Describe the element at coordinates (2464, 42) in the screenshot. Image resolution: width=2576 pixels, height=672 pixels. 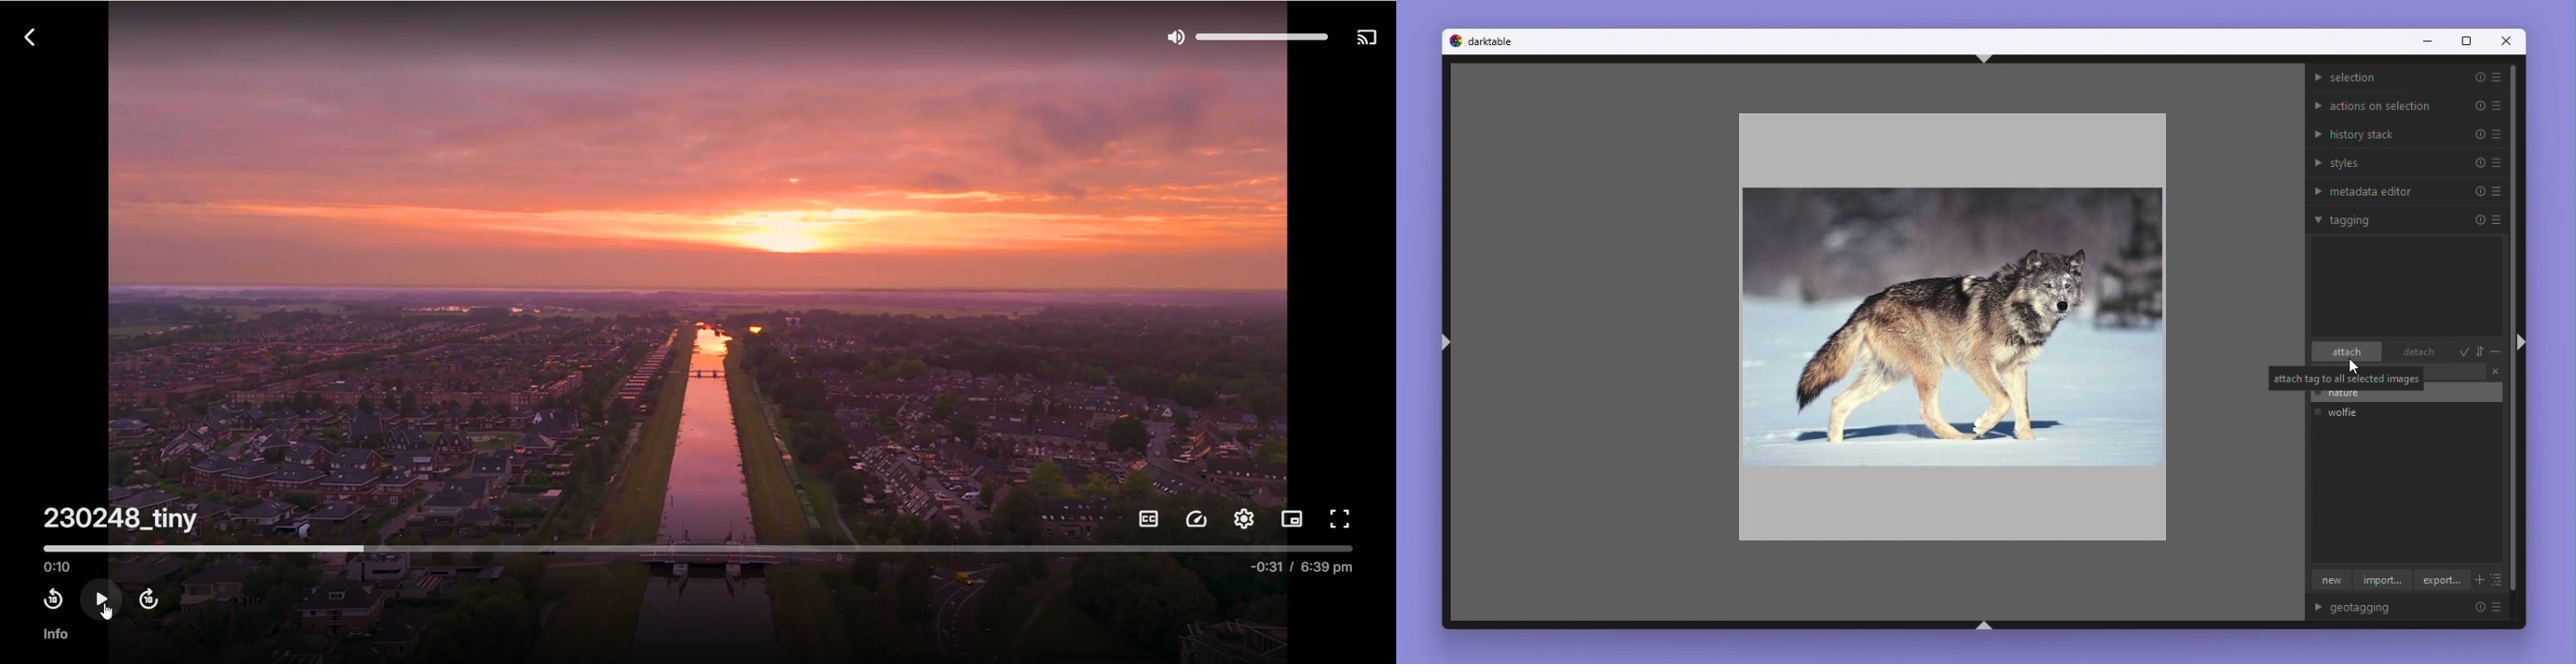
I see `Maximize` at that location.